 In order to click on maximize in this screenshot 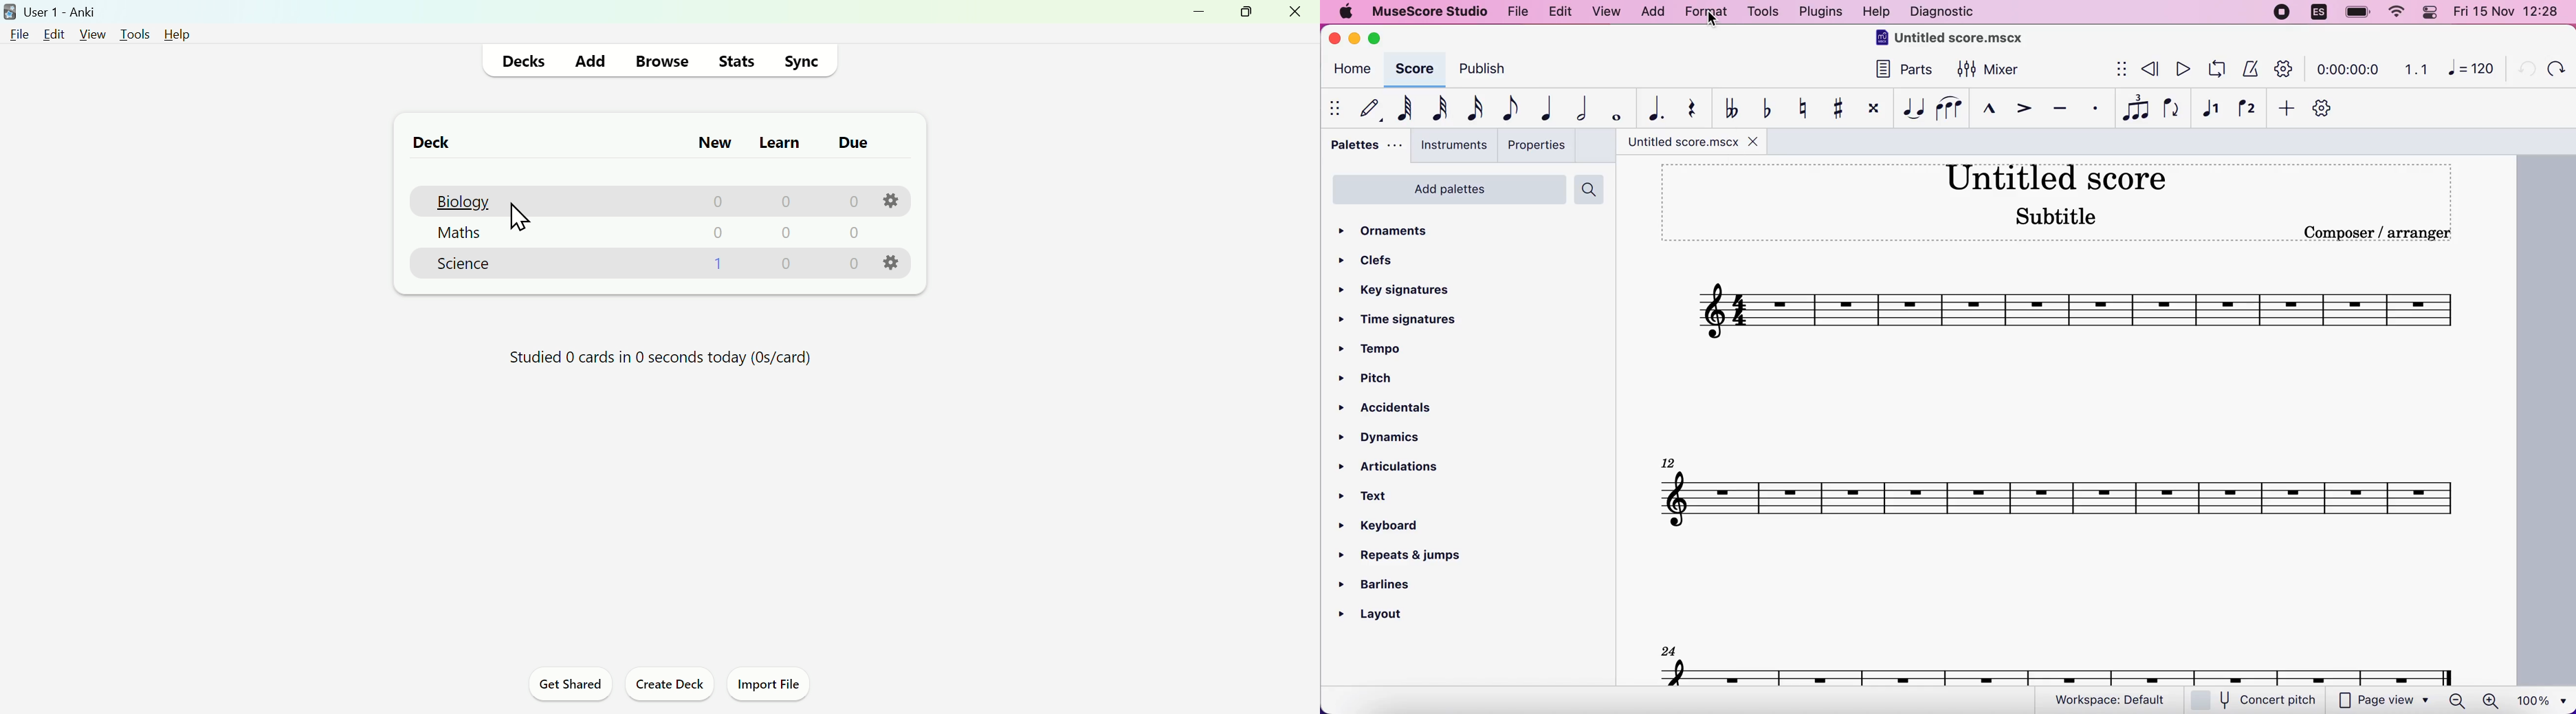, I will do `click(1244, 12)`.